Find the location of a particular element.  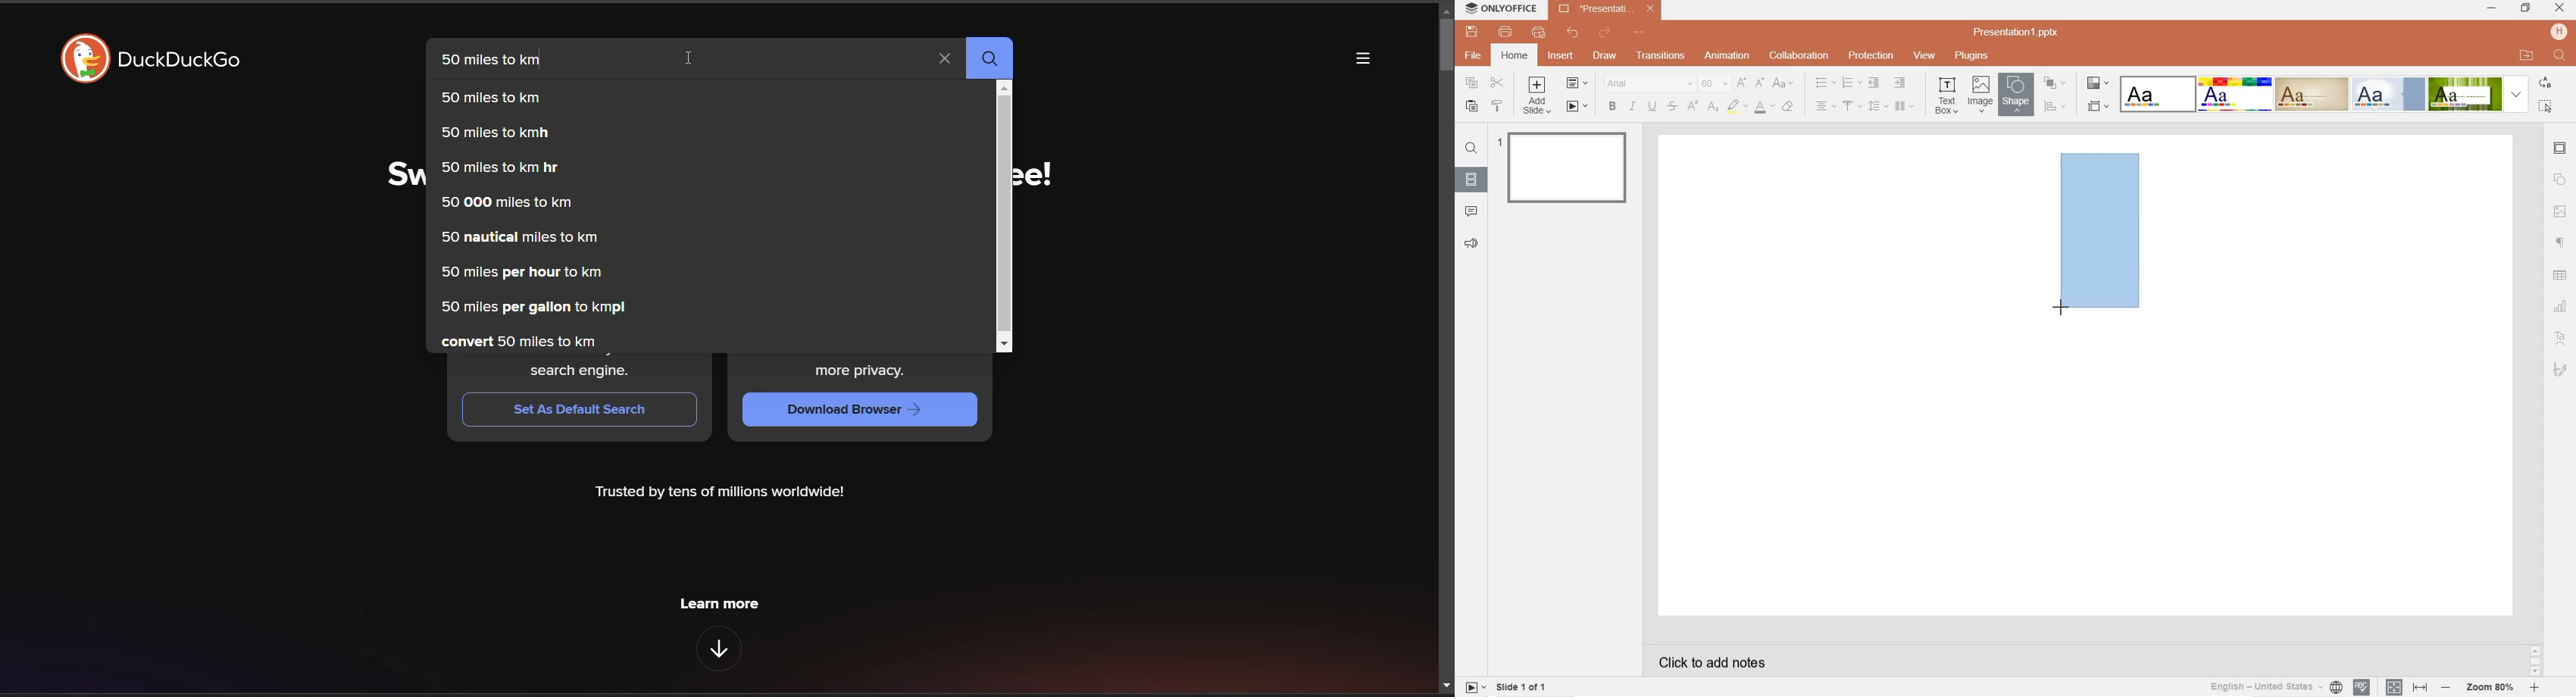

Basic is located at coordinates (2235, 94).